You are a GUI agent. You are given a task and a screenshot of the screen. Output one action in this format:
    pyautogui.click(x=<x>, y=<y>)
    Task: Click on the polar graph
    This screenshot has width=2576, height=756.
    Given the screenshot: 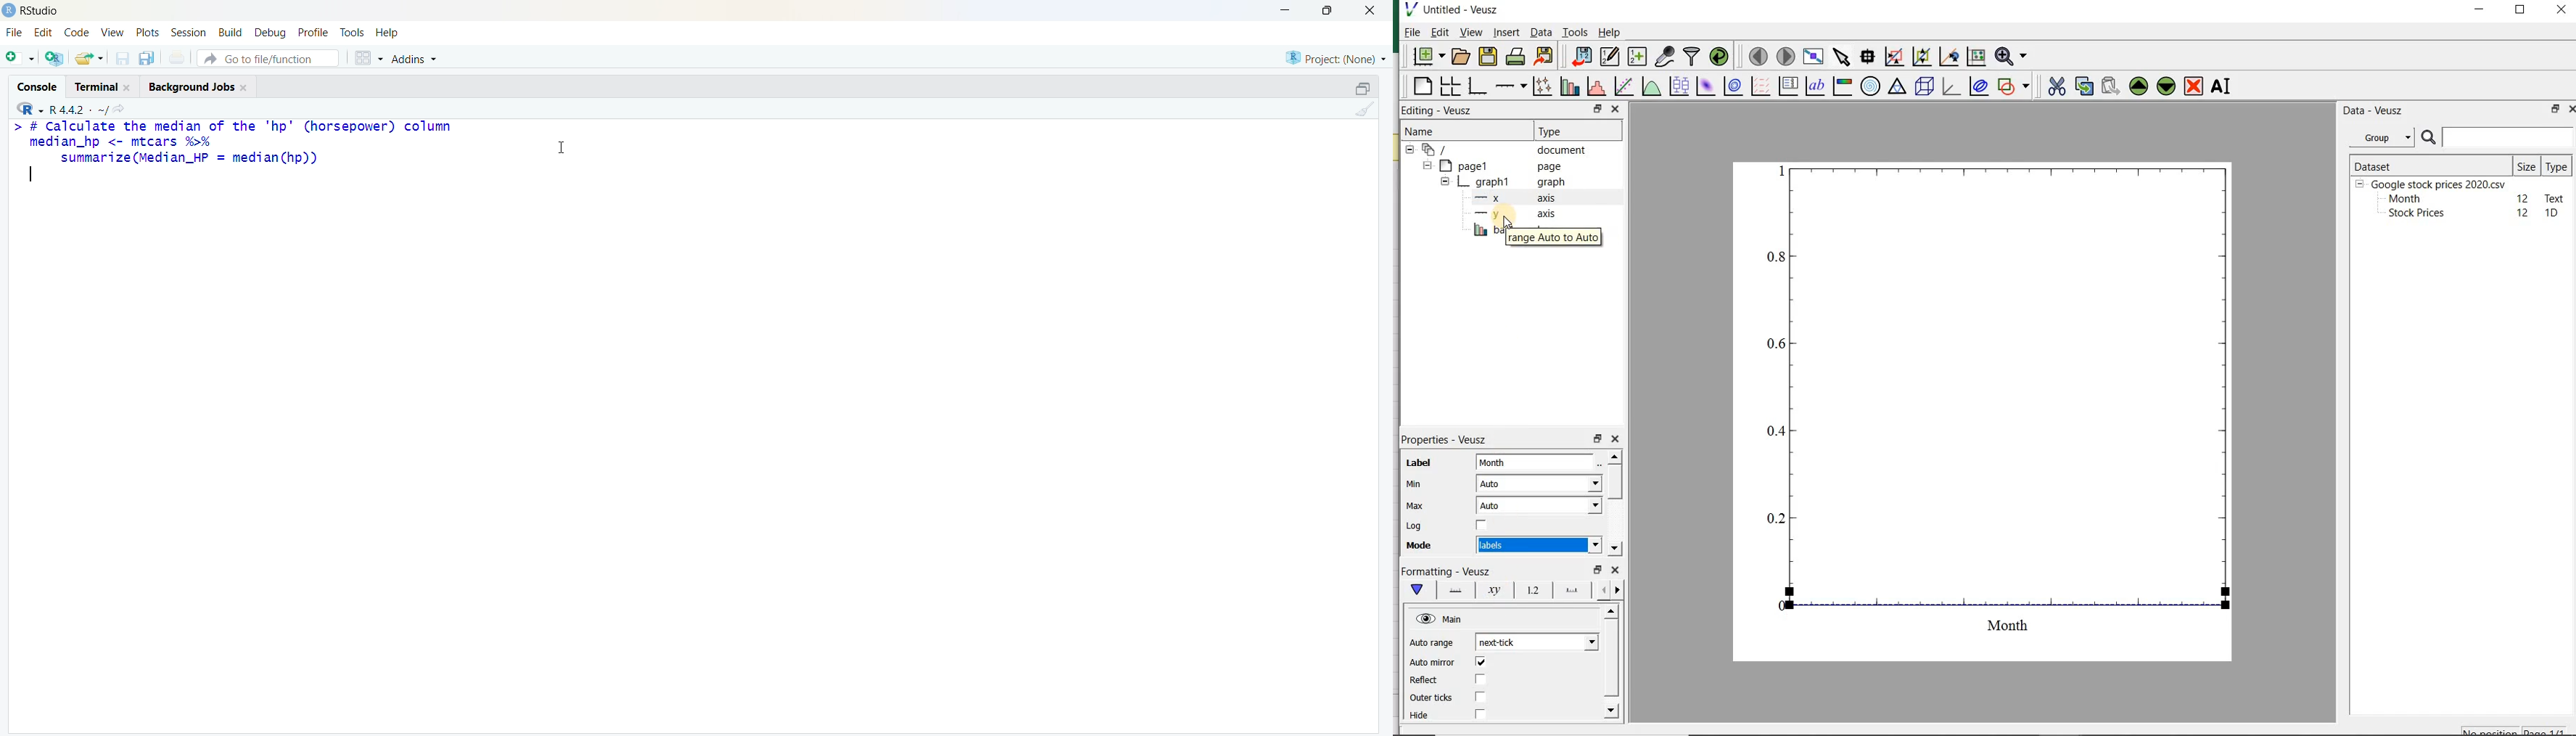 What is the action you would take?
    pyautogui.click(x=1870, y=85)
    